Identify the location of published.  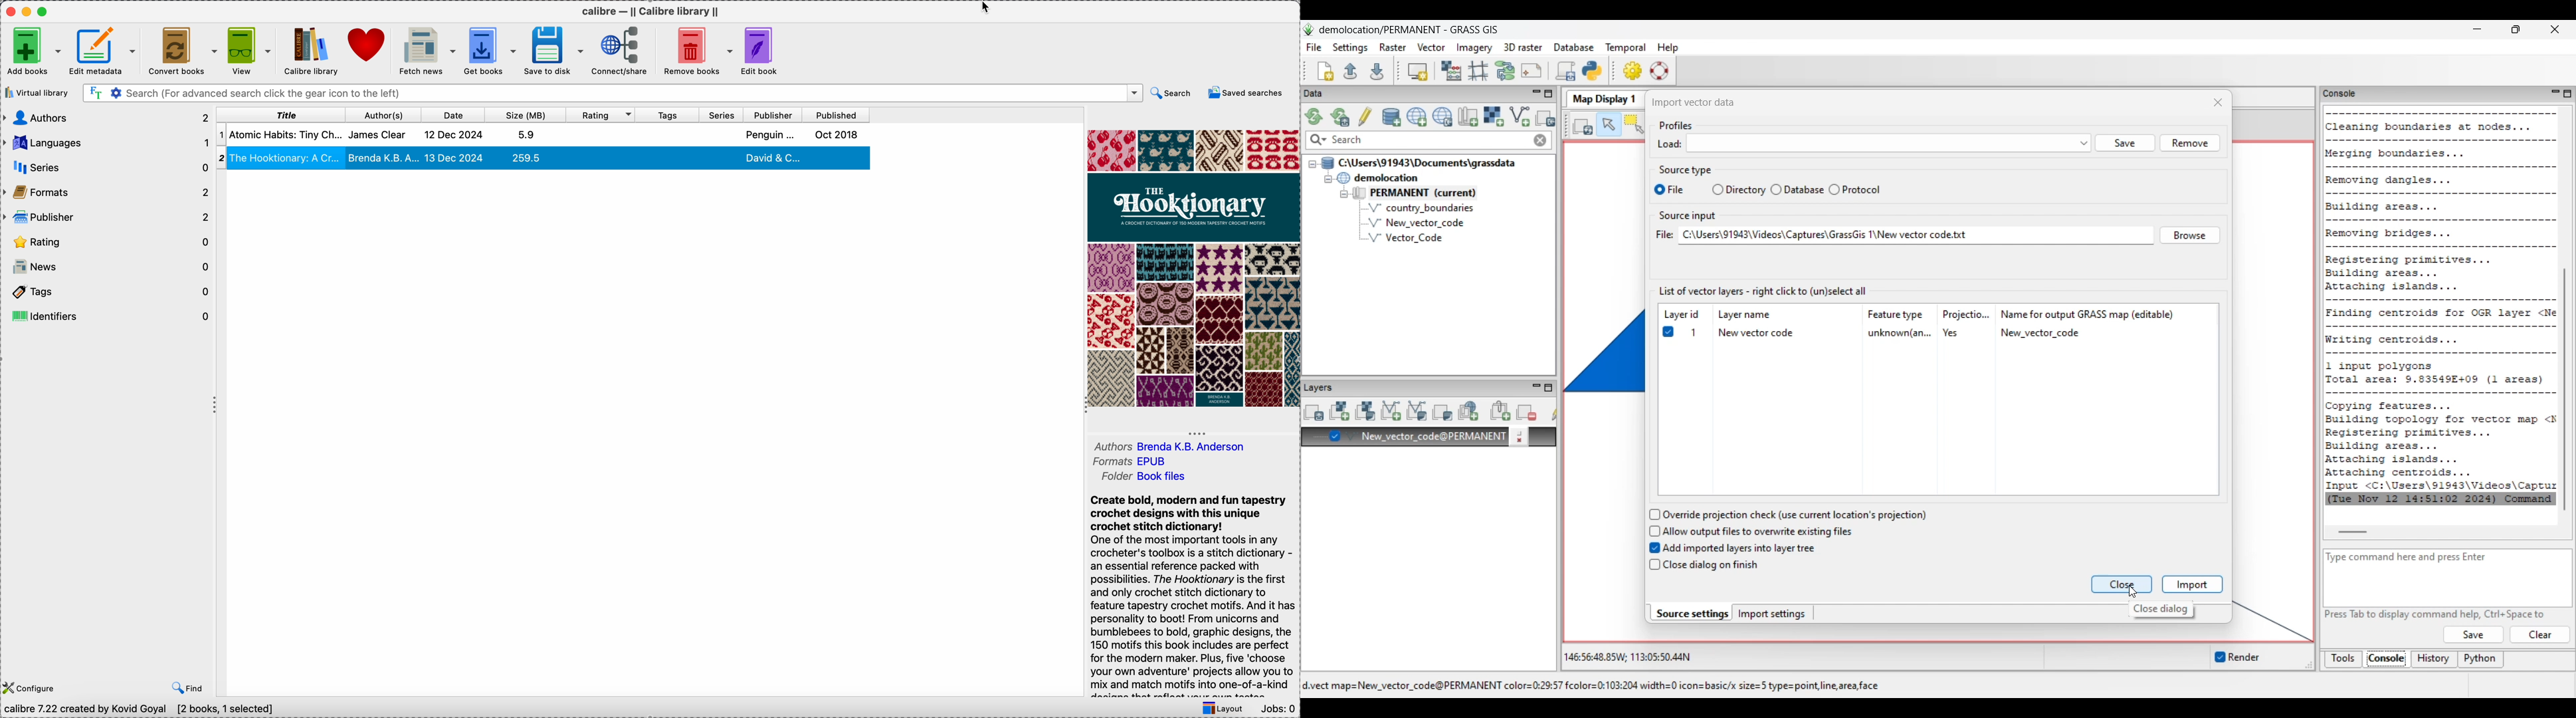
(834, 116).